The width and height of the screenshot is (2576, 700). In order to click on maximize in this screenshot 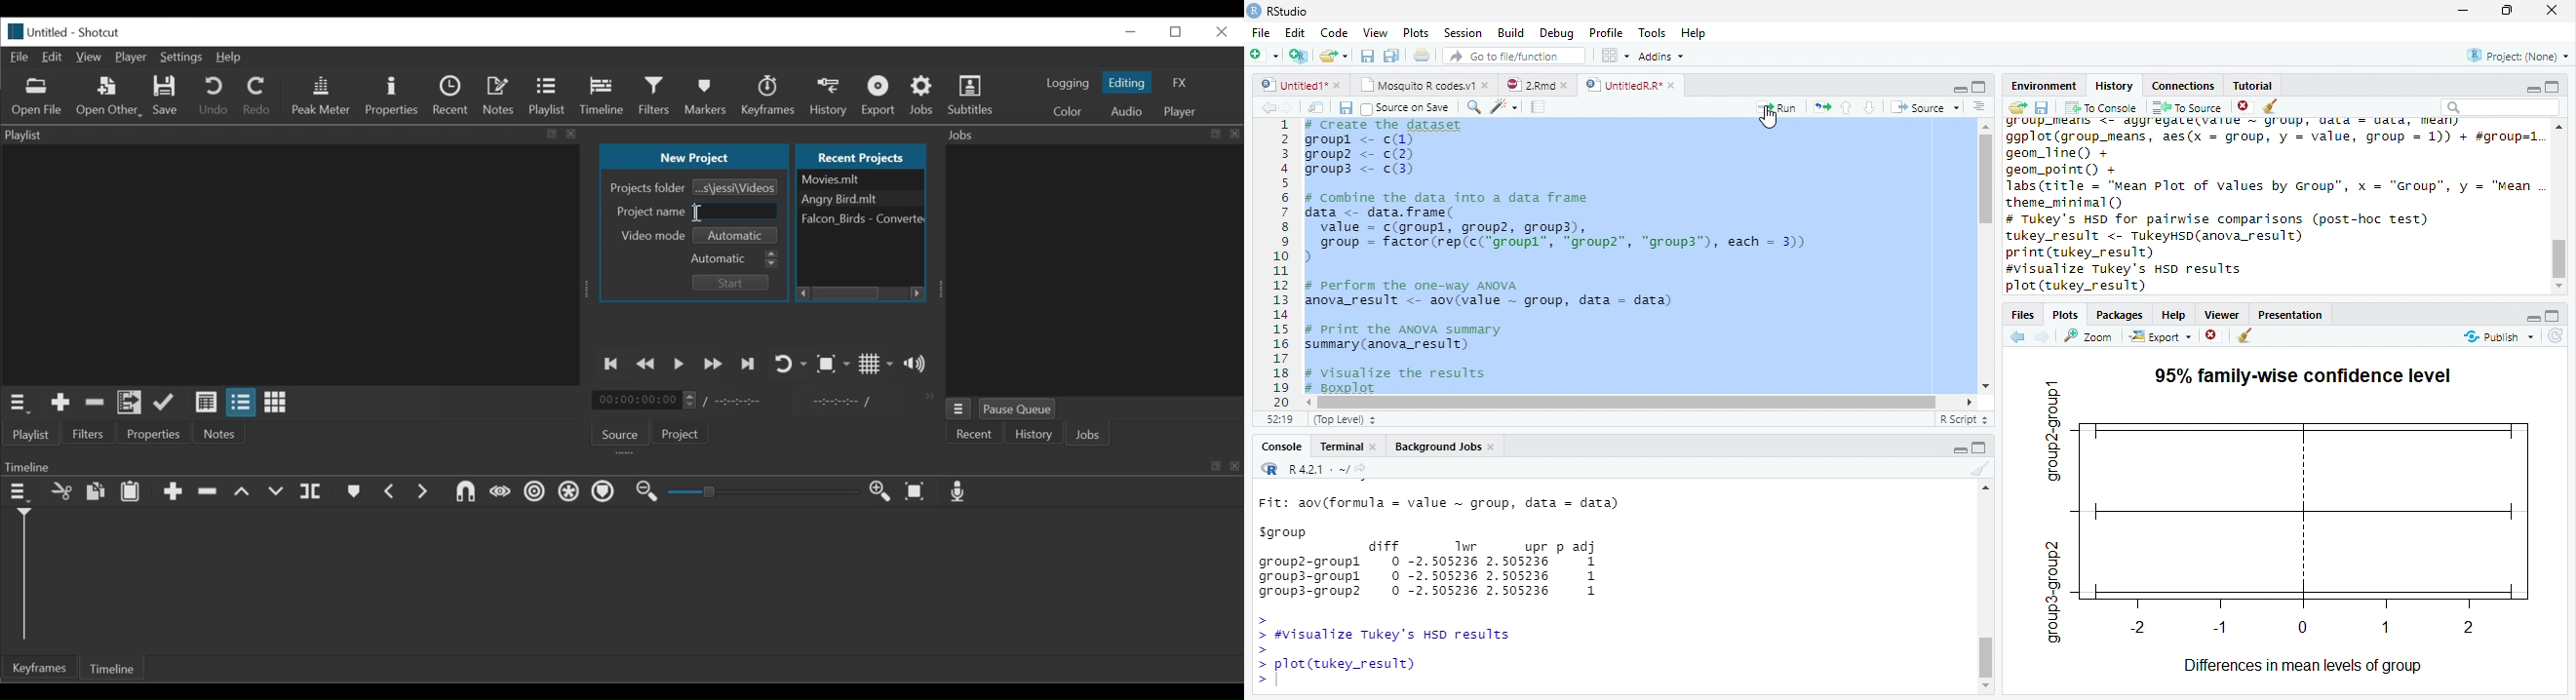, I will do `click(2556, 86)`.